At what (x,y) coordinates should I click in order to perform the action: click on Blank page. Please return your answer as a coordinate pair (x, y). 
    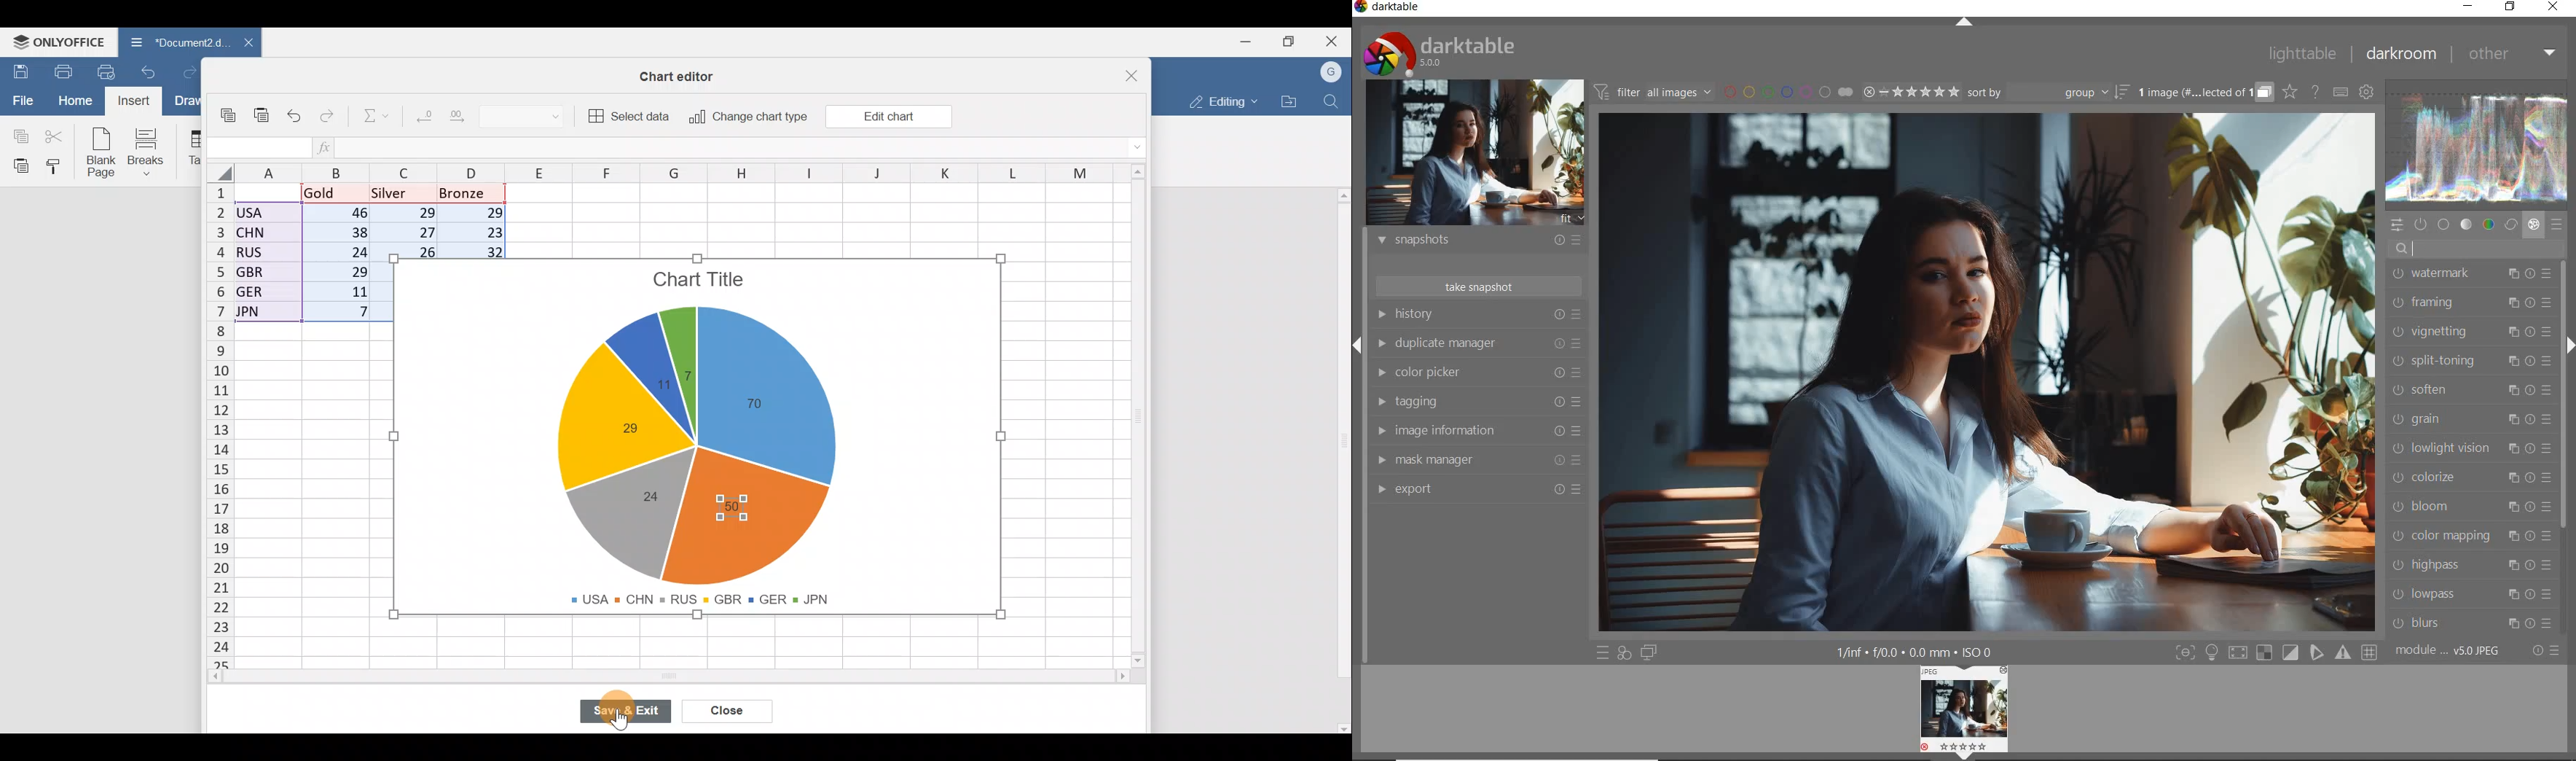
    Looking at the image, I should click on (98, 151).